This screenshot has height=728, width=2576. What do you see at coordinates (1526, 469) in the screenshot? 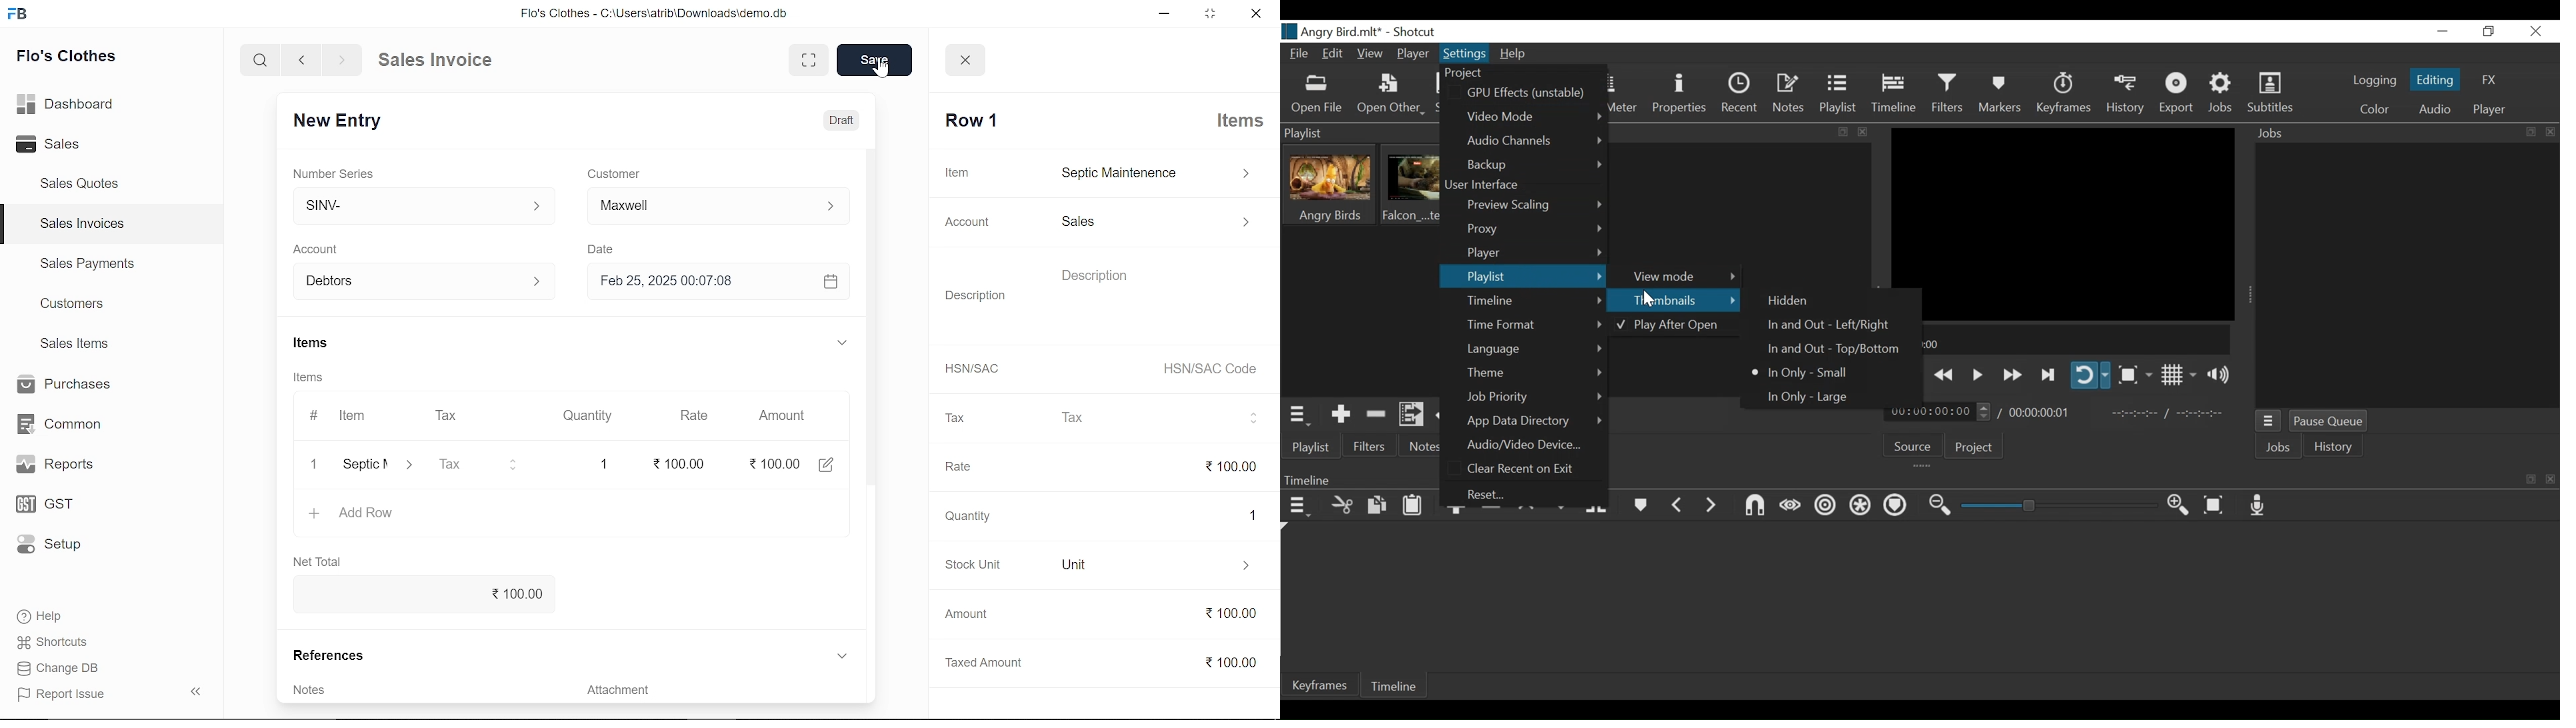
I see `Clear Recent on Exit` at bounding box center [1526, 469].